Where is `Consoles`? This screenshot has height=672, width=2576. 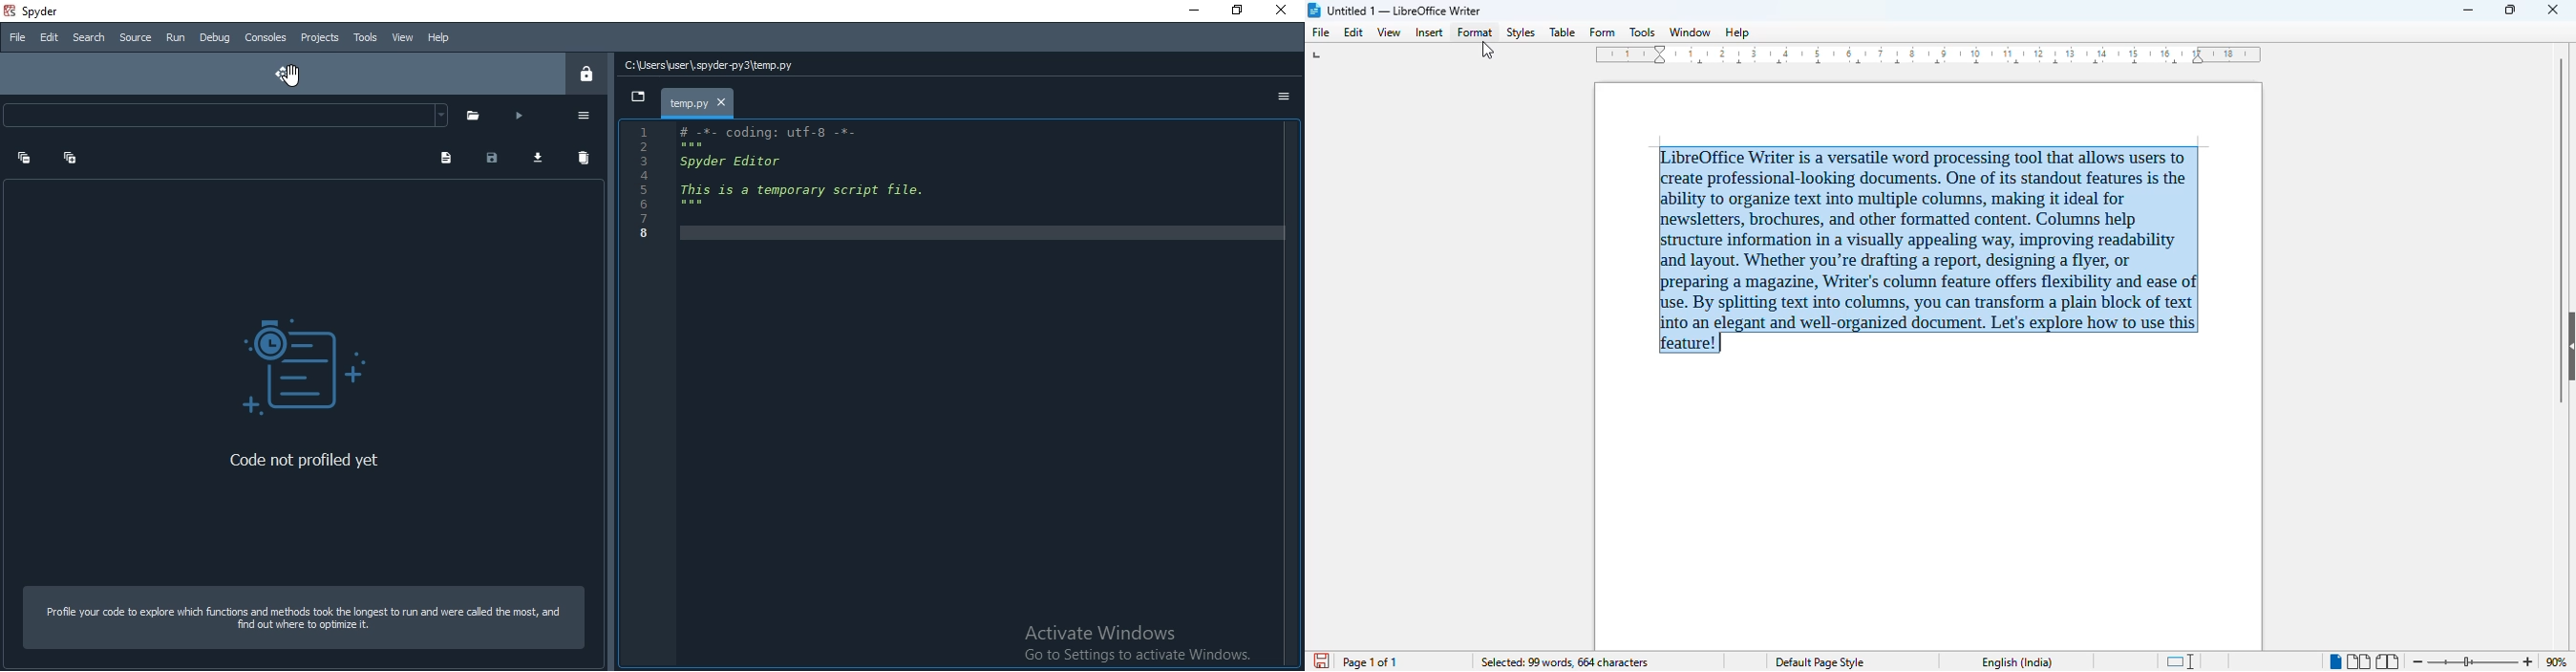 Consoles is located at coordinates (265, 38).